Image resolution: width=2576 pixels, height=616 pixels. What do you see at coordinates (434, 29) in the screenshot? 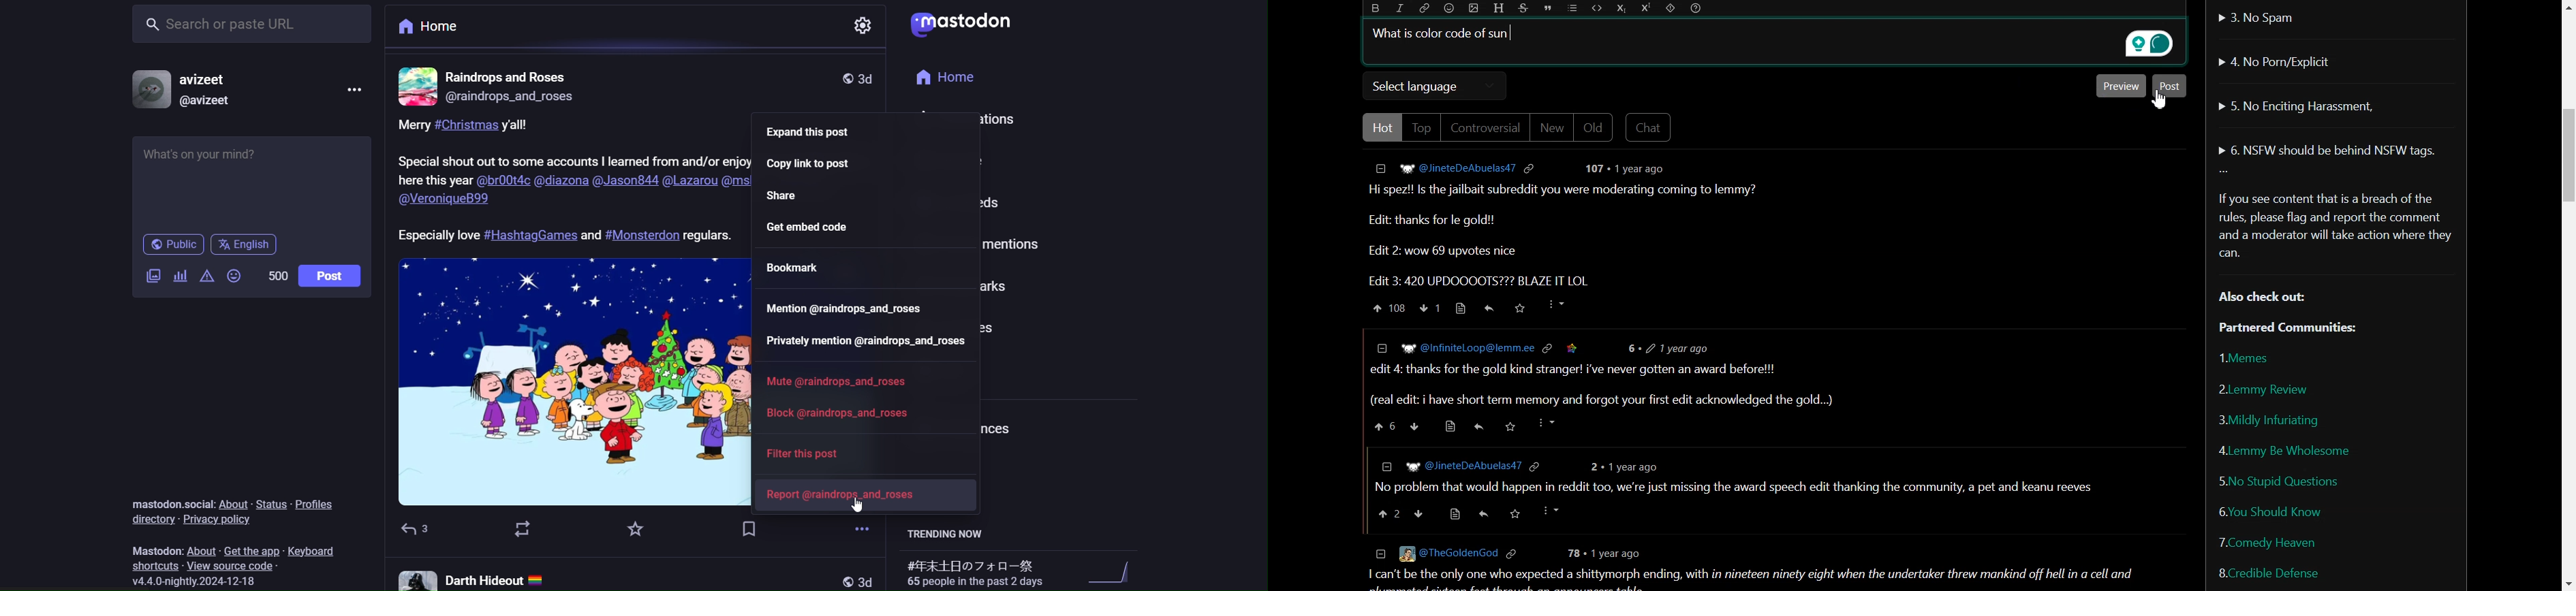
I see `home` at bounding box center [434, 29].